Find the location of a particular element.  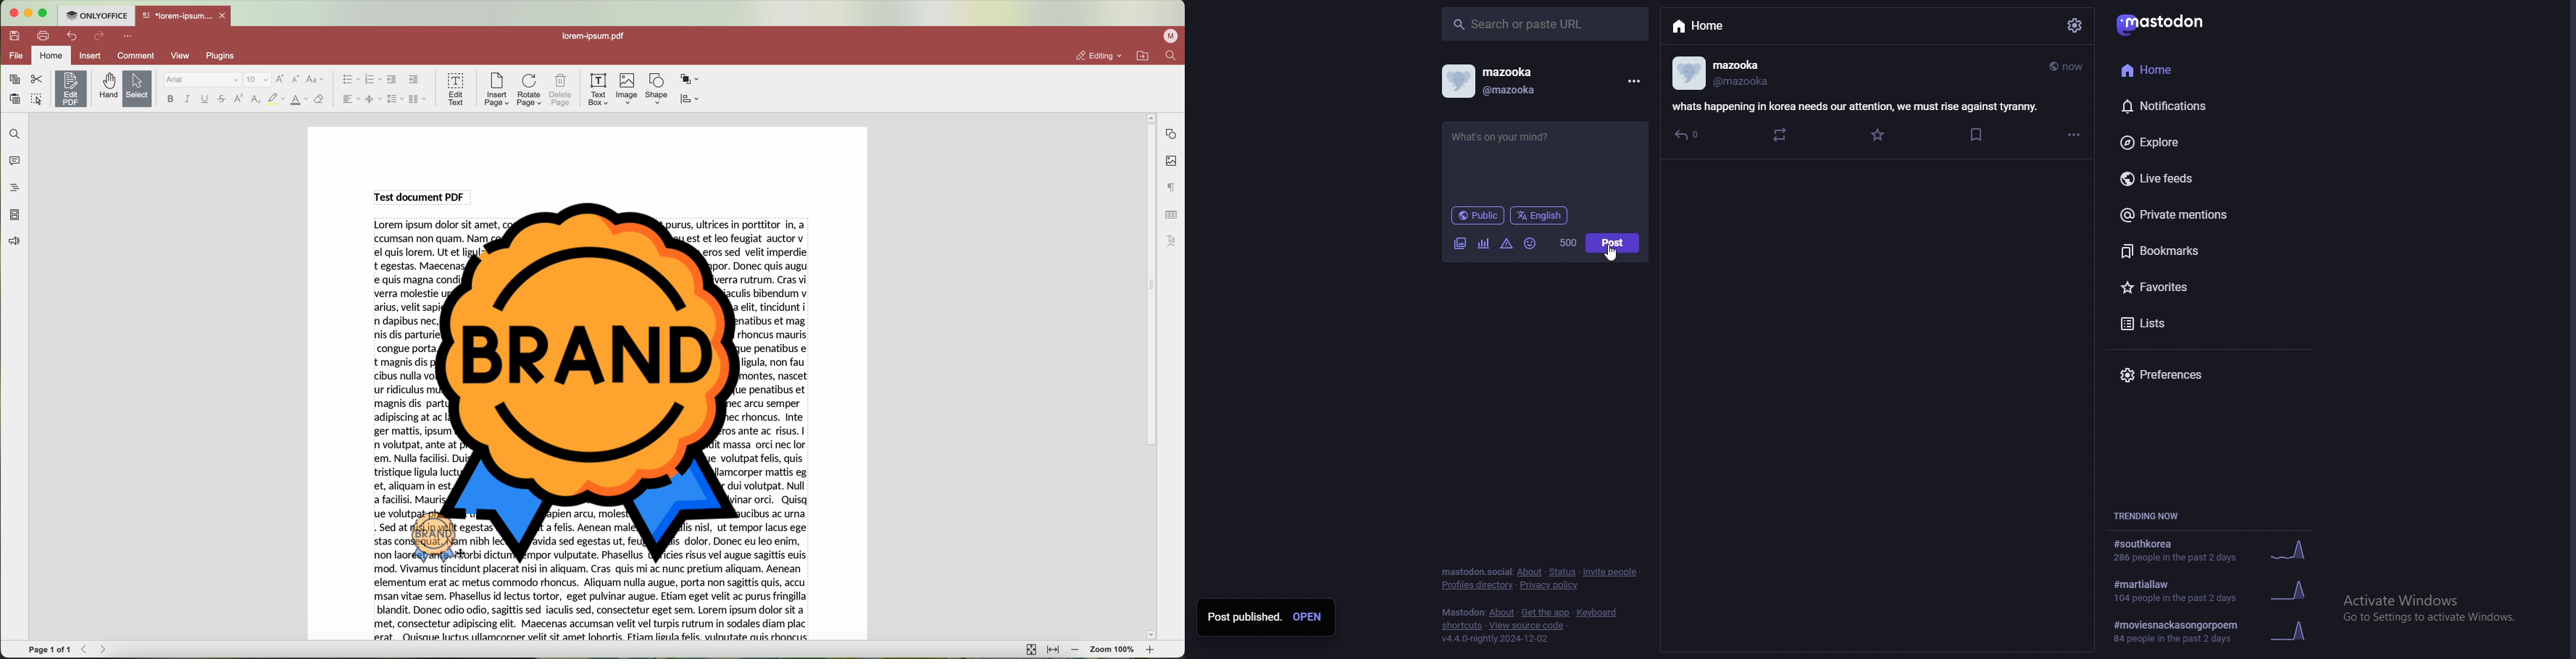

bookmarks is located at coordinates (1976, 134).